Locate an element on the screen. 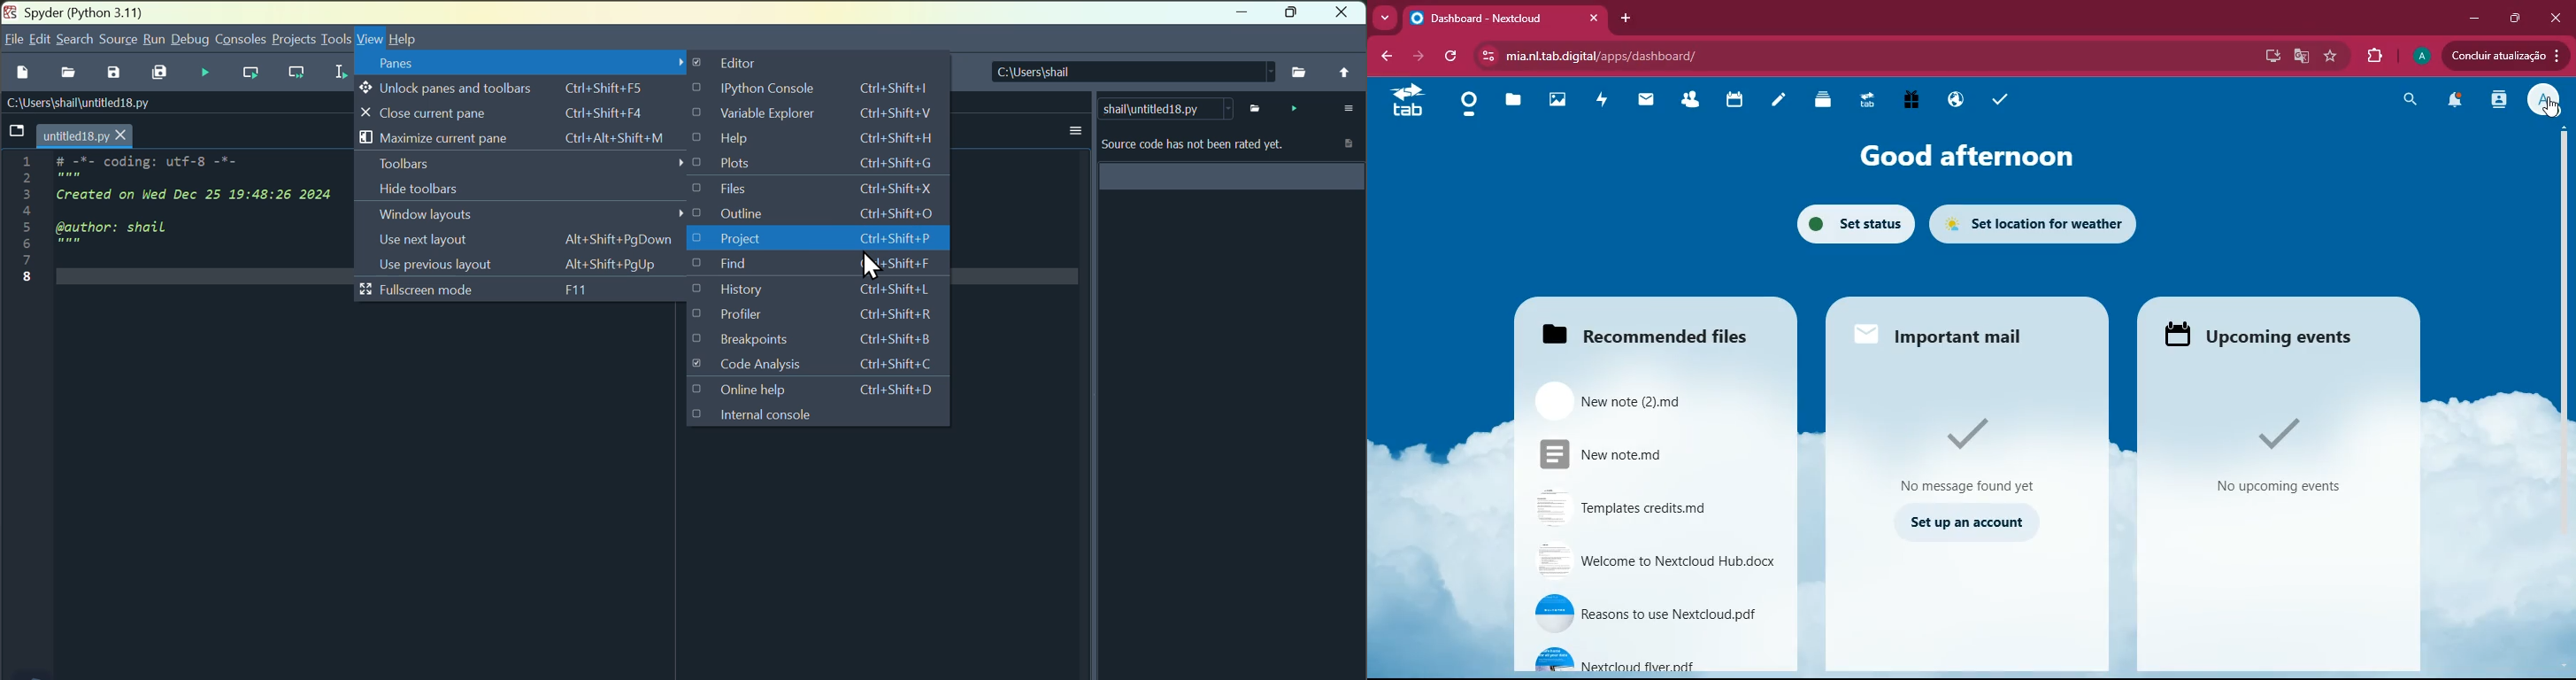 The image size is (2576, 700). Consoles is located at coordinates (241, 39).